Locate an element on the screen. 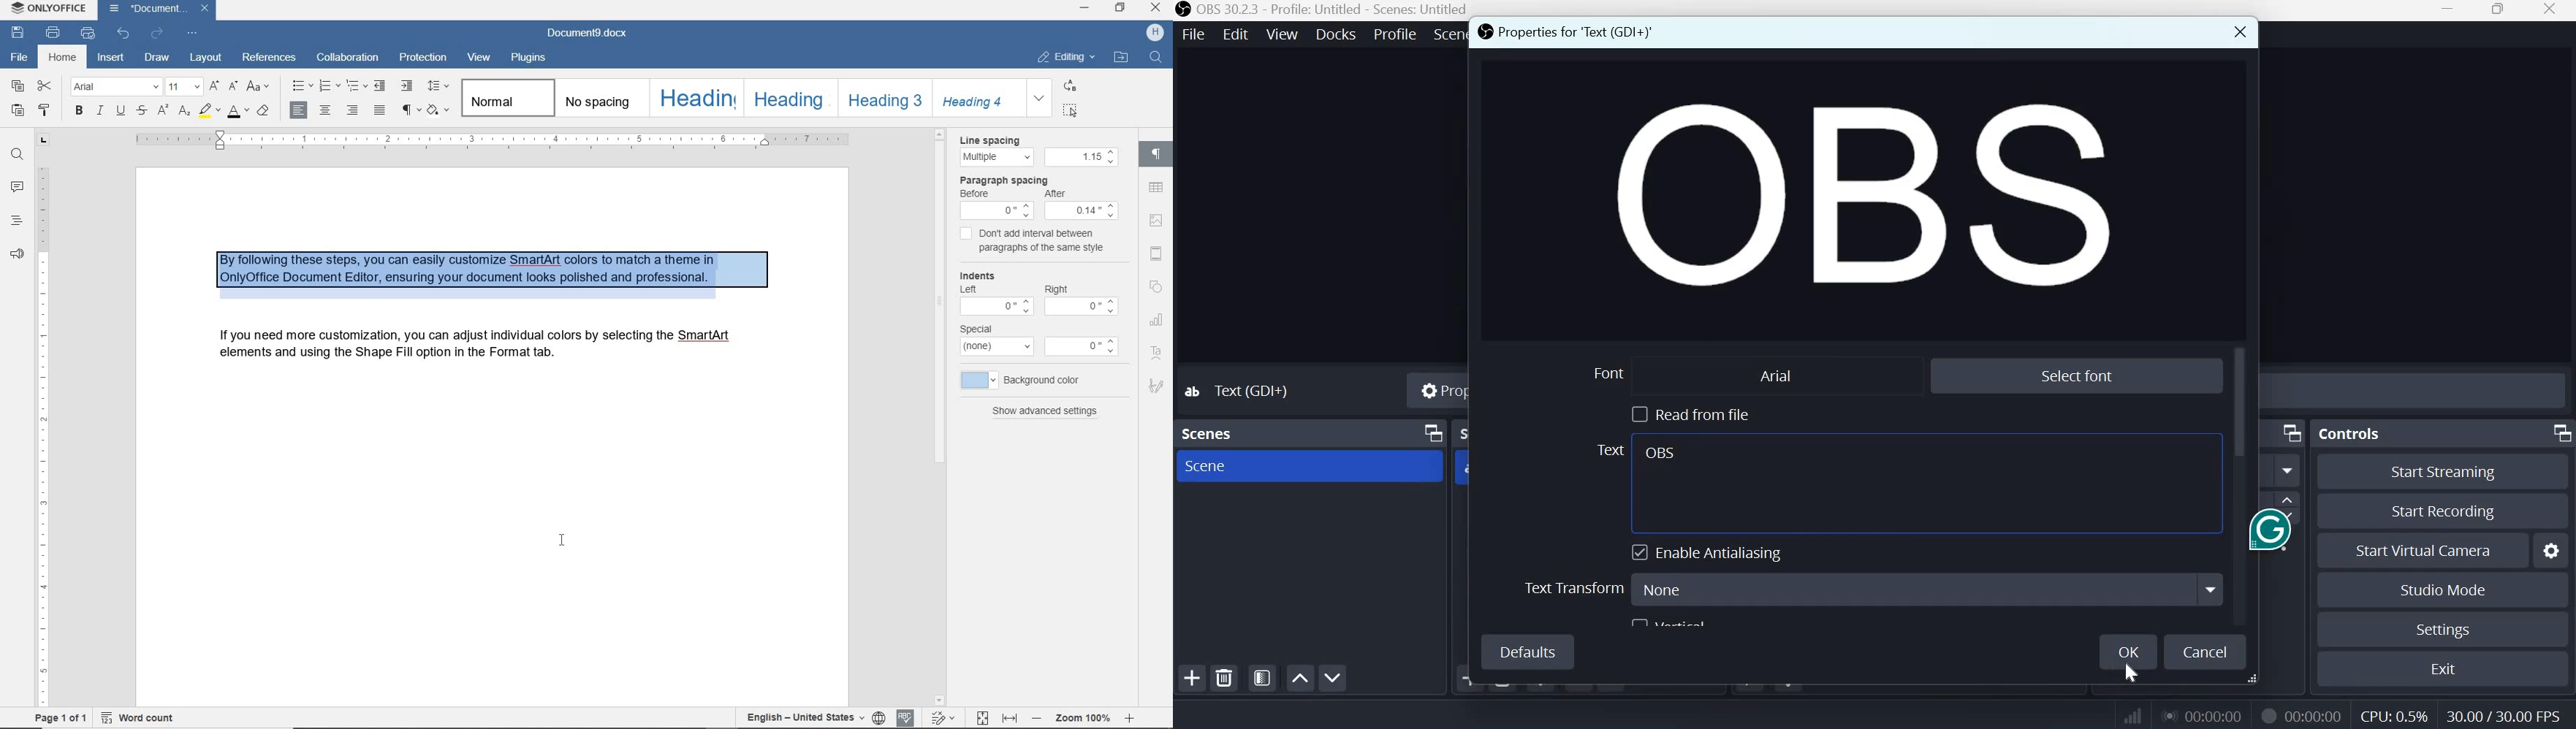 The height and width of the screenshot is (756, 2576). collaboration is located at coordinates (349, 58).